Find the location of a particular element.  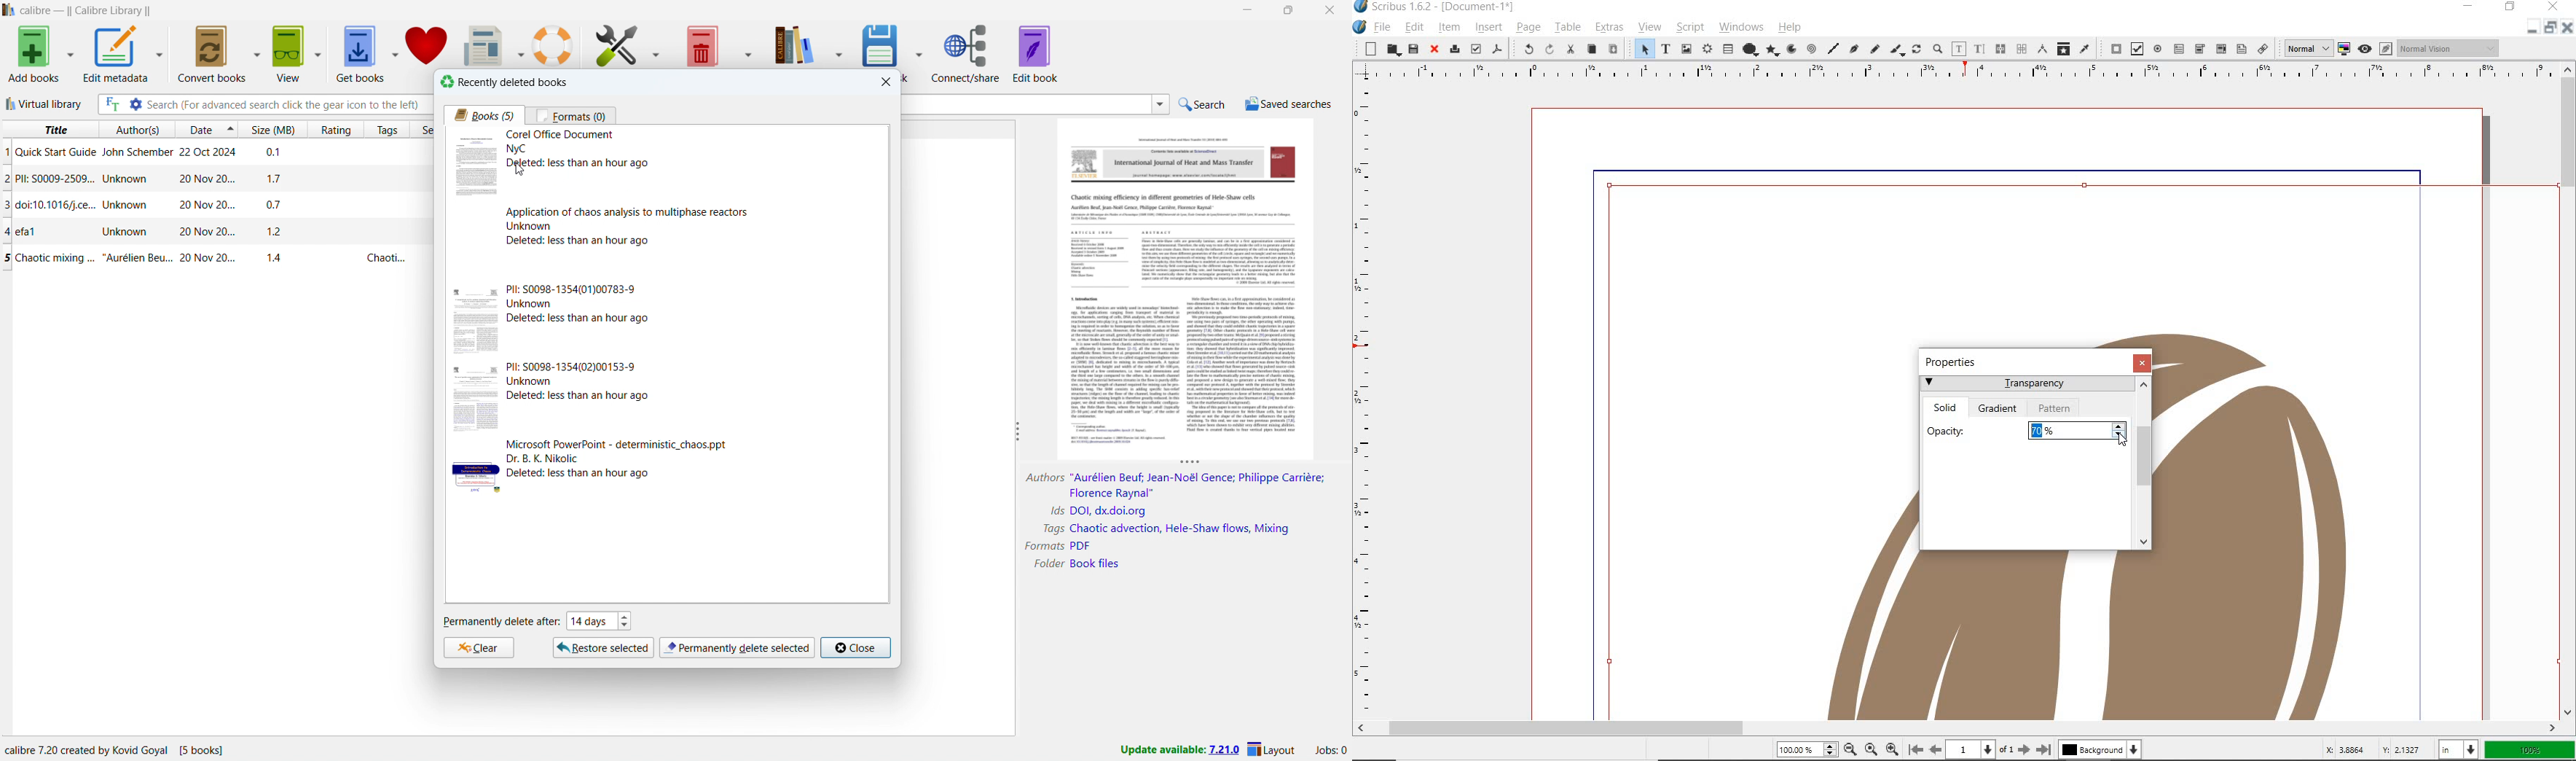

sort by series is located at coordinates (423, 130).